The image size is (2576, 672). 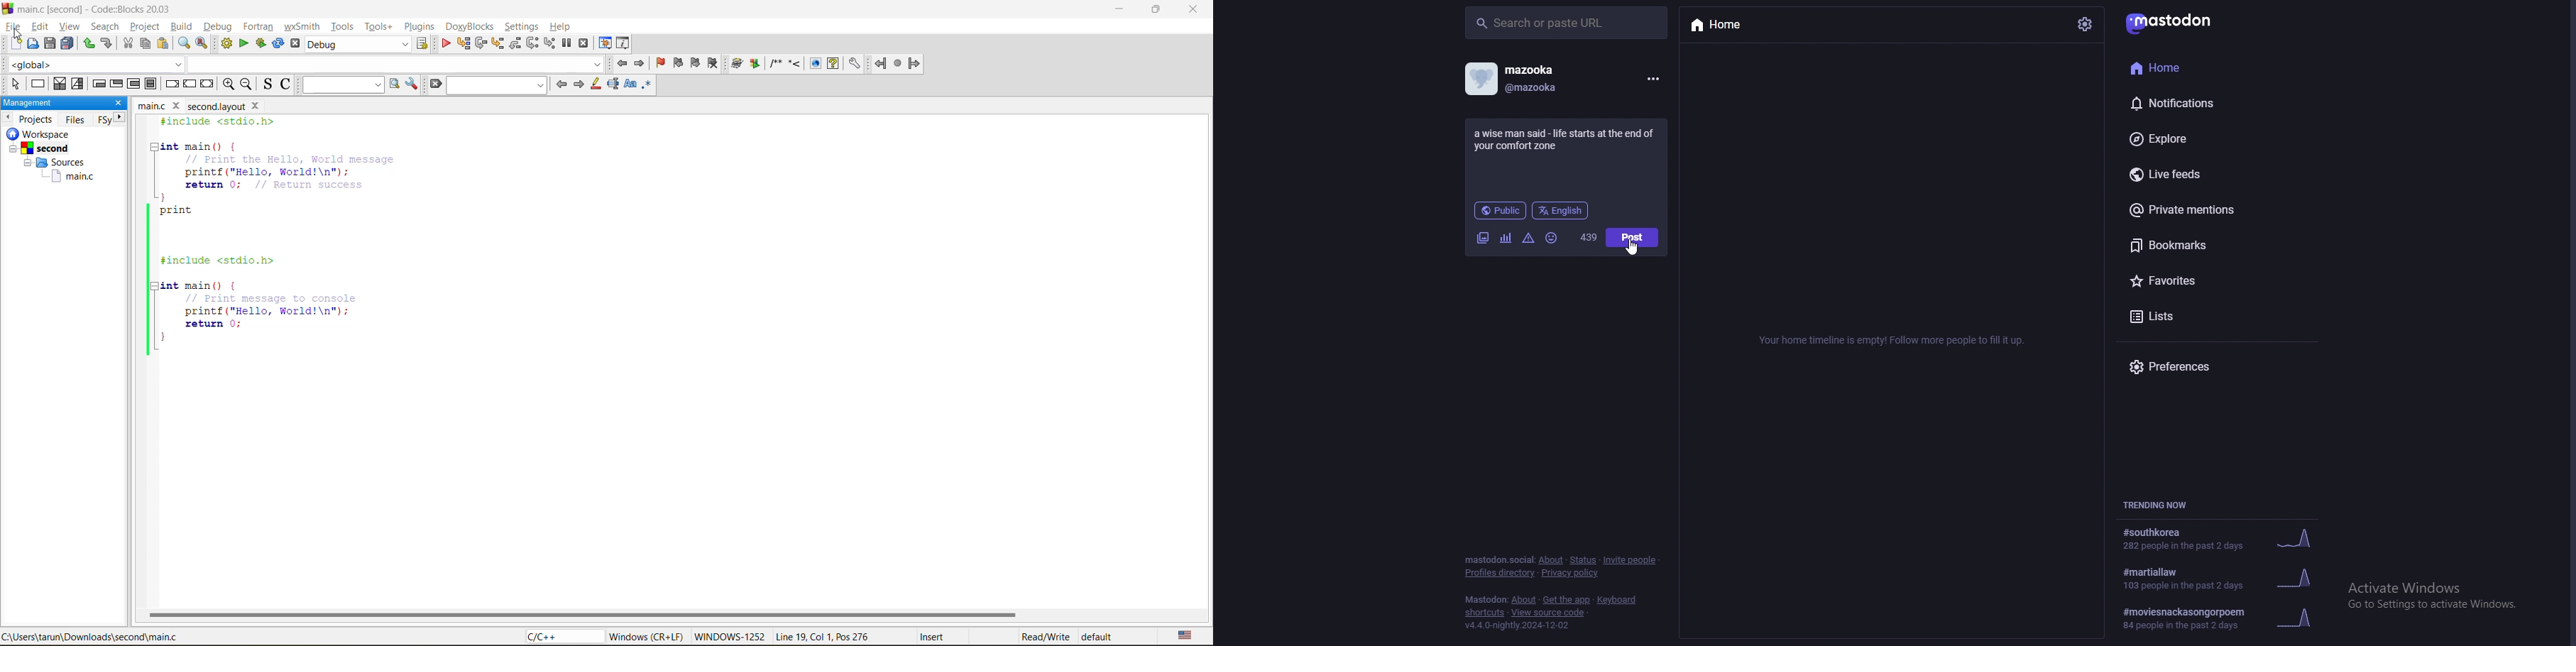 I want to click on open, so click(x=31, y=46).